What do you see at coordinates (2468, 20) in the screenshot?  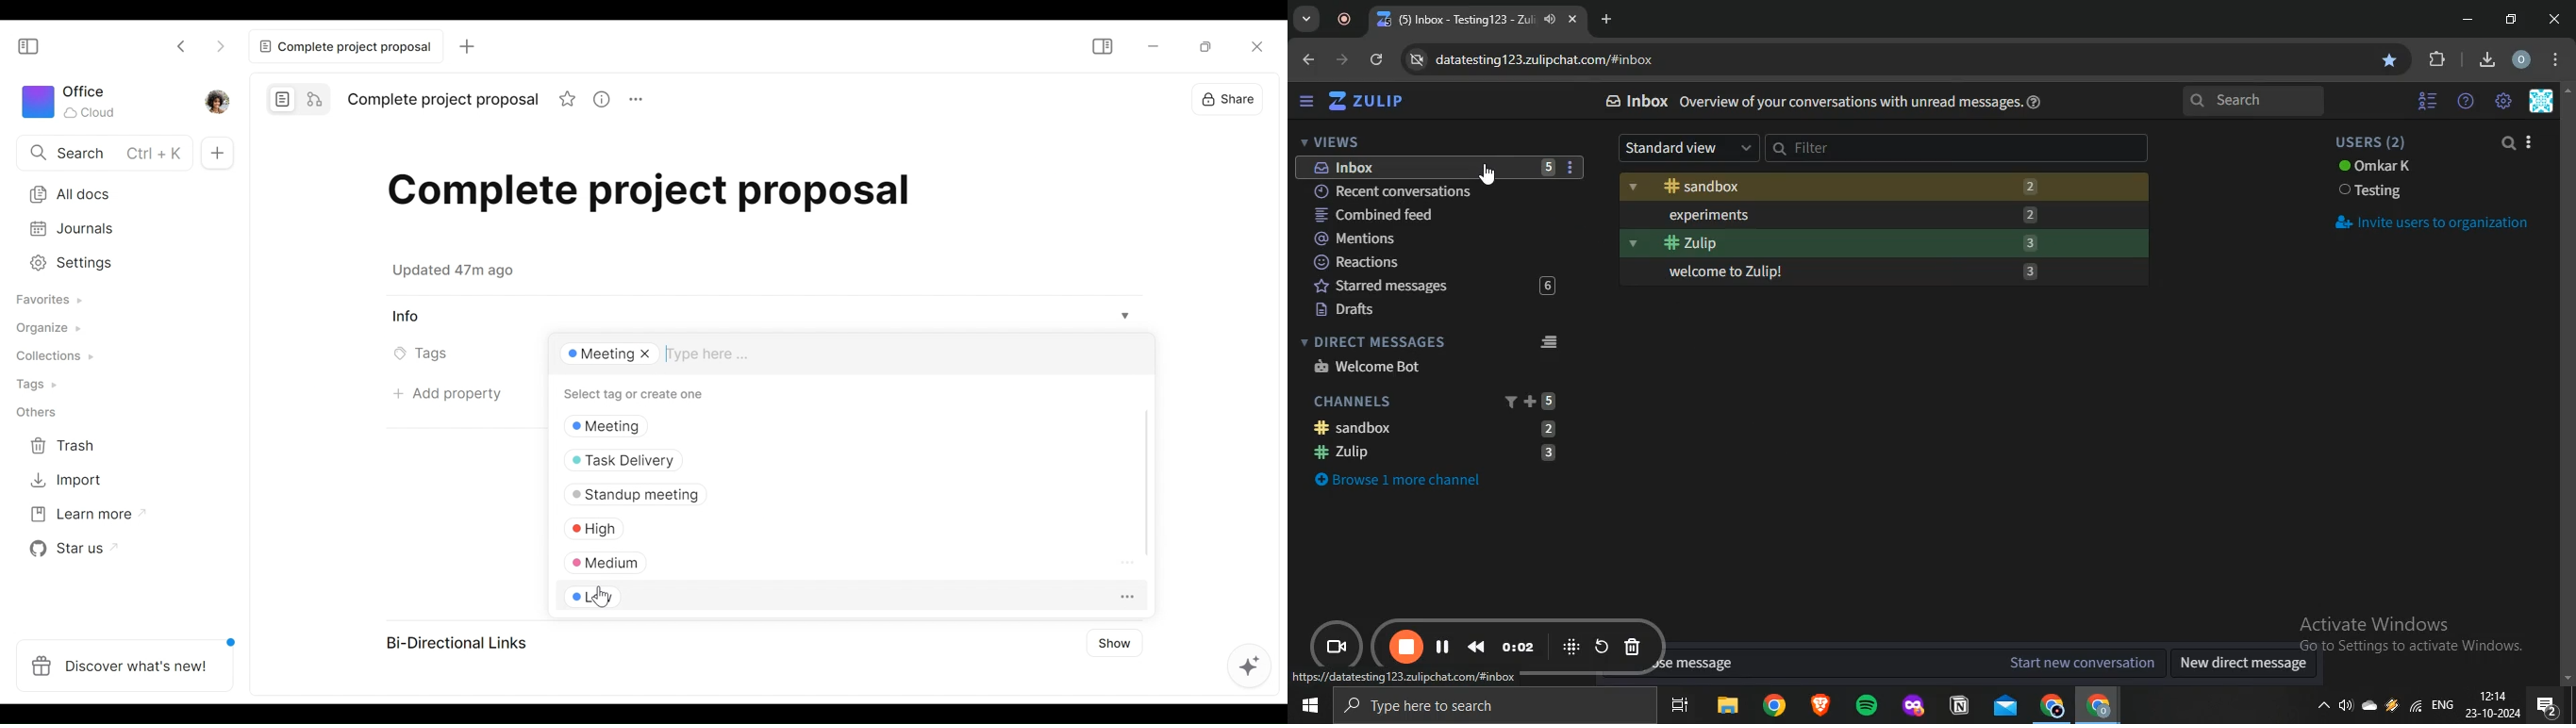 I see `minimize` at bounding box center [2468, 20].